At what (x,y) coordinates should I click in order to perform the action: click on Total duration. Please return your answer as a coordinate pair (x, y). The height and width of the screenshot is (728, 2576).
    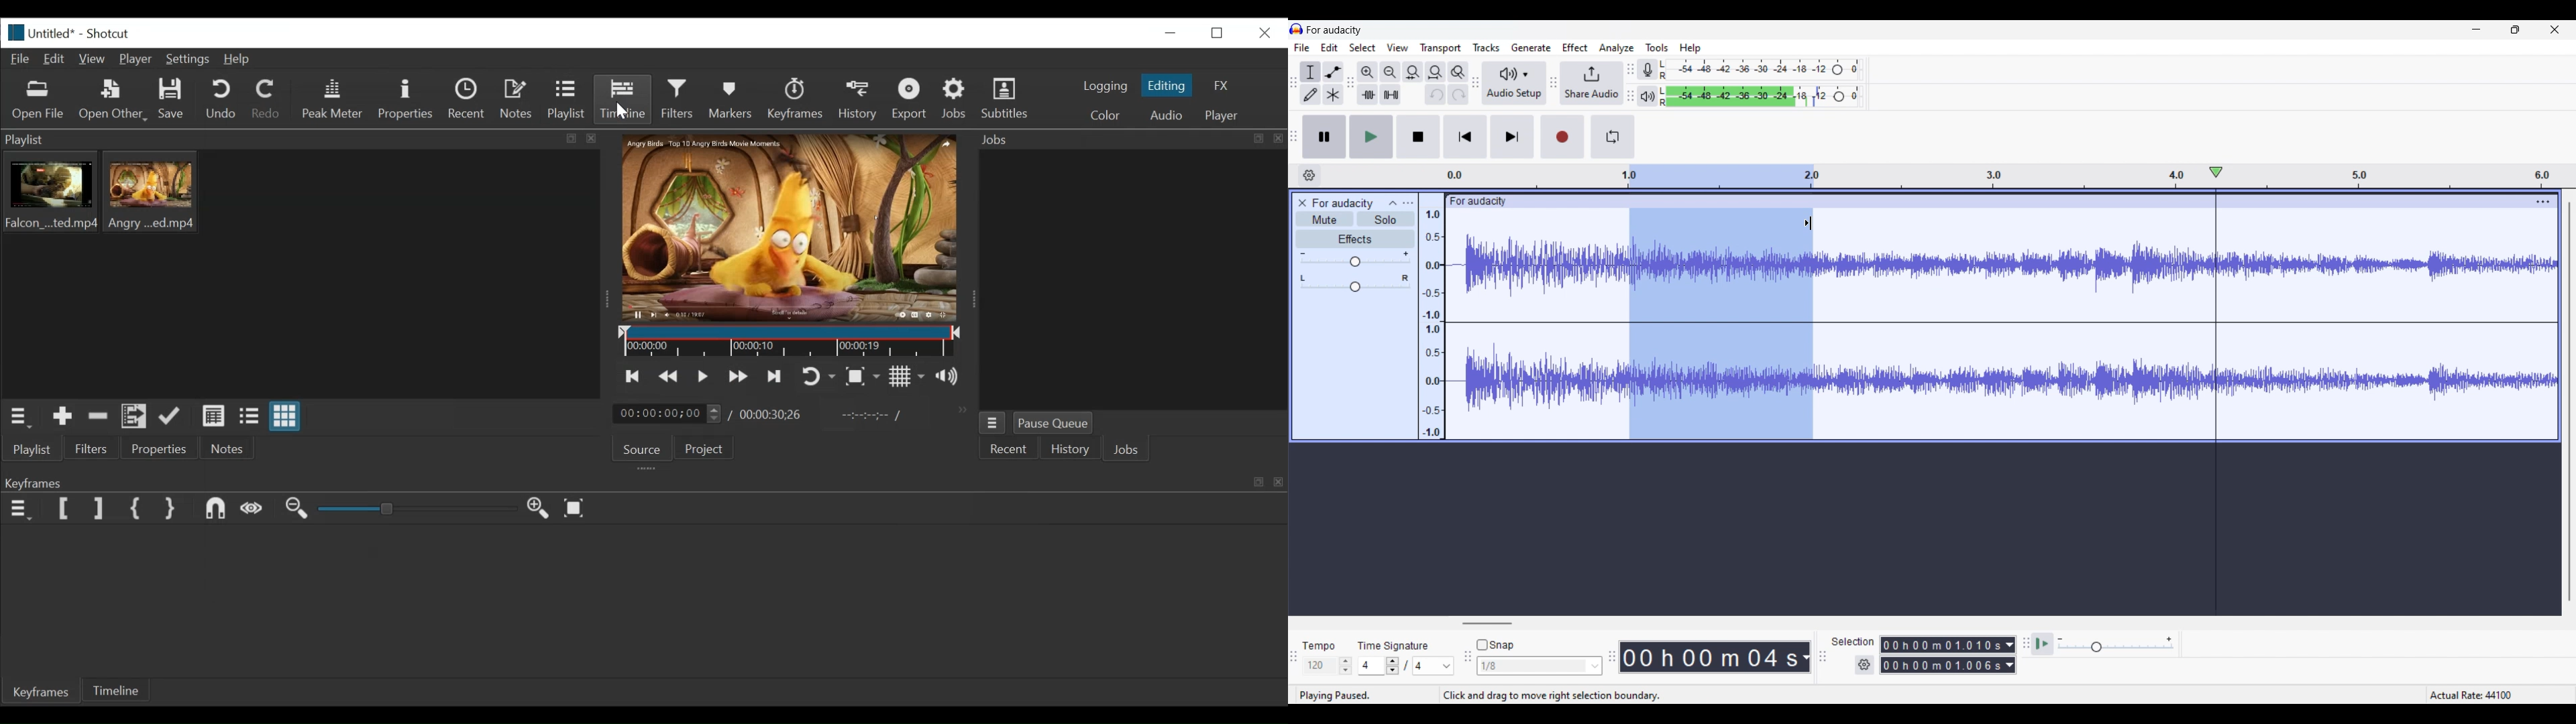
    Looking at the image, I should click on (775, 414).